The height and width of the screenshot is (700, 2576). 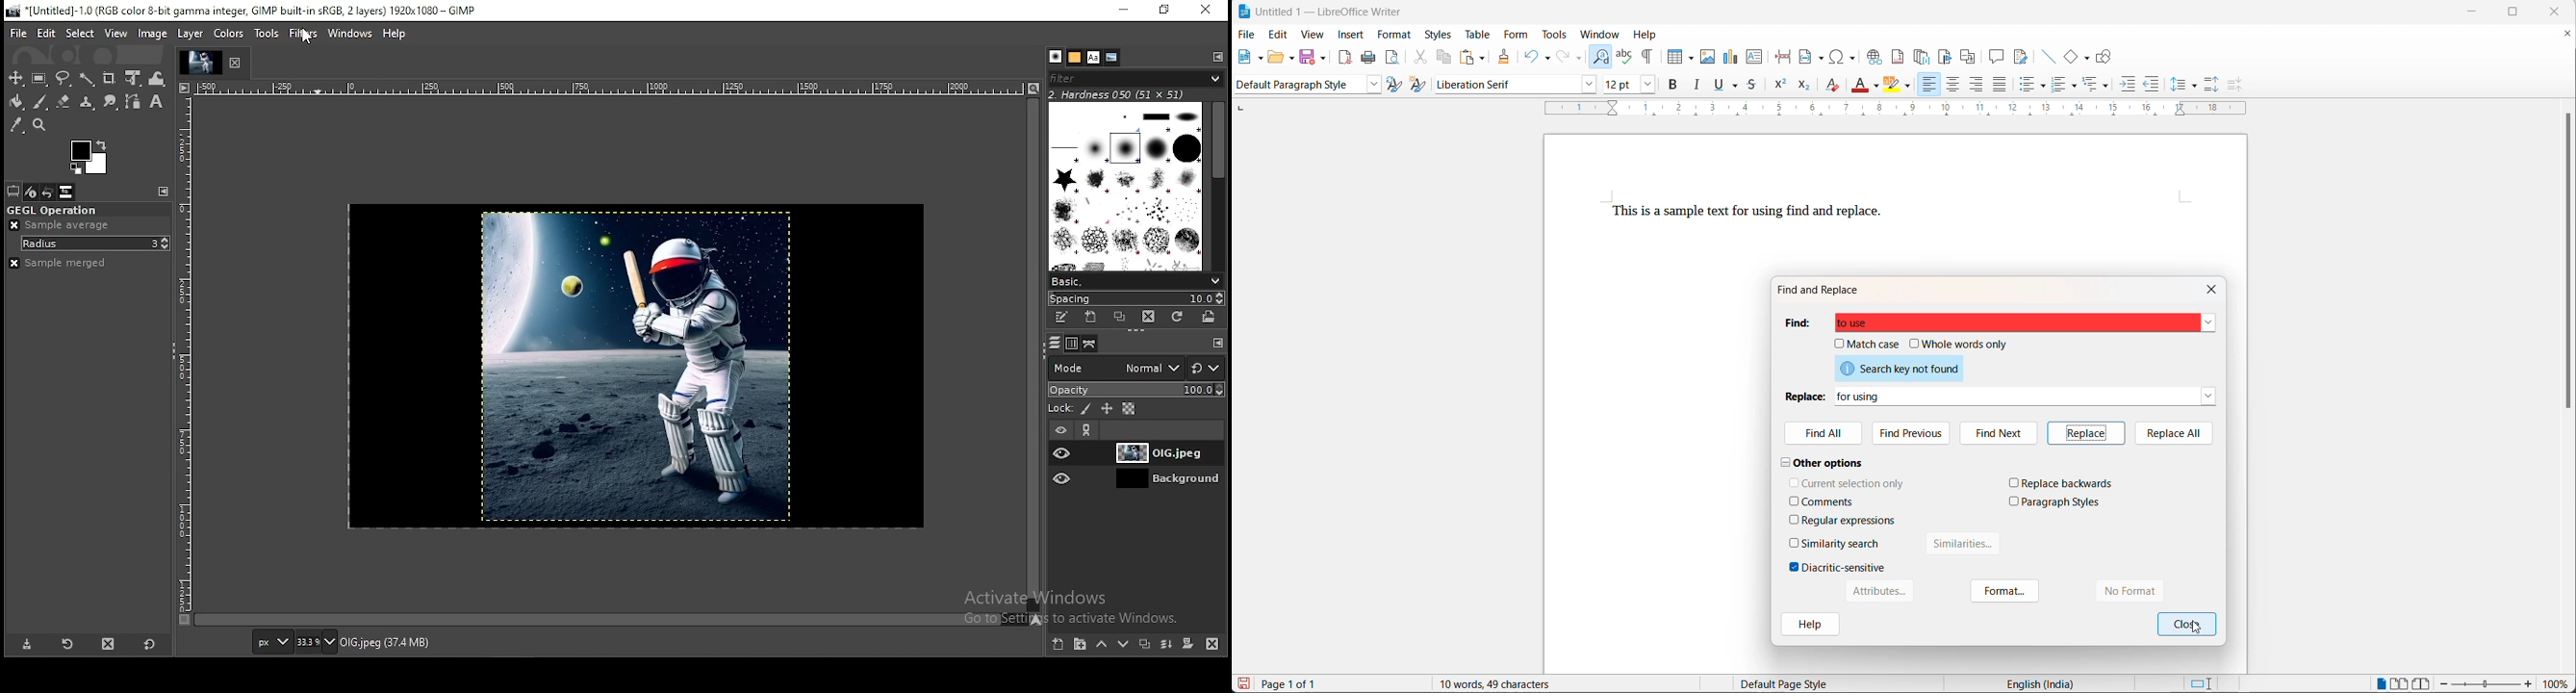 I want to click on select outline formatting, so click(x=2101, y=84).